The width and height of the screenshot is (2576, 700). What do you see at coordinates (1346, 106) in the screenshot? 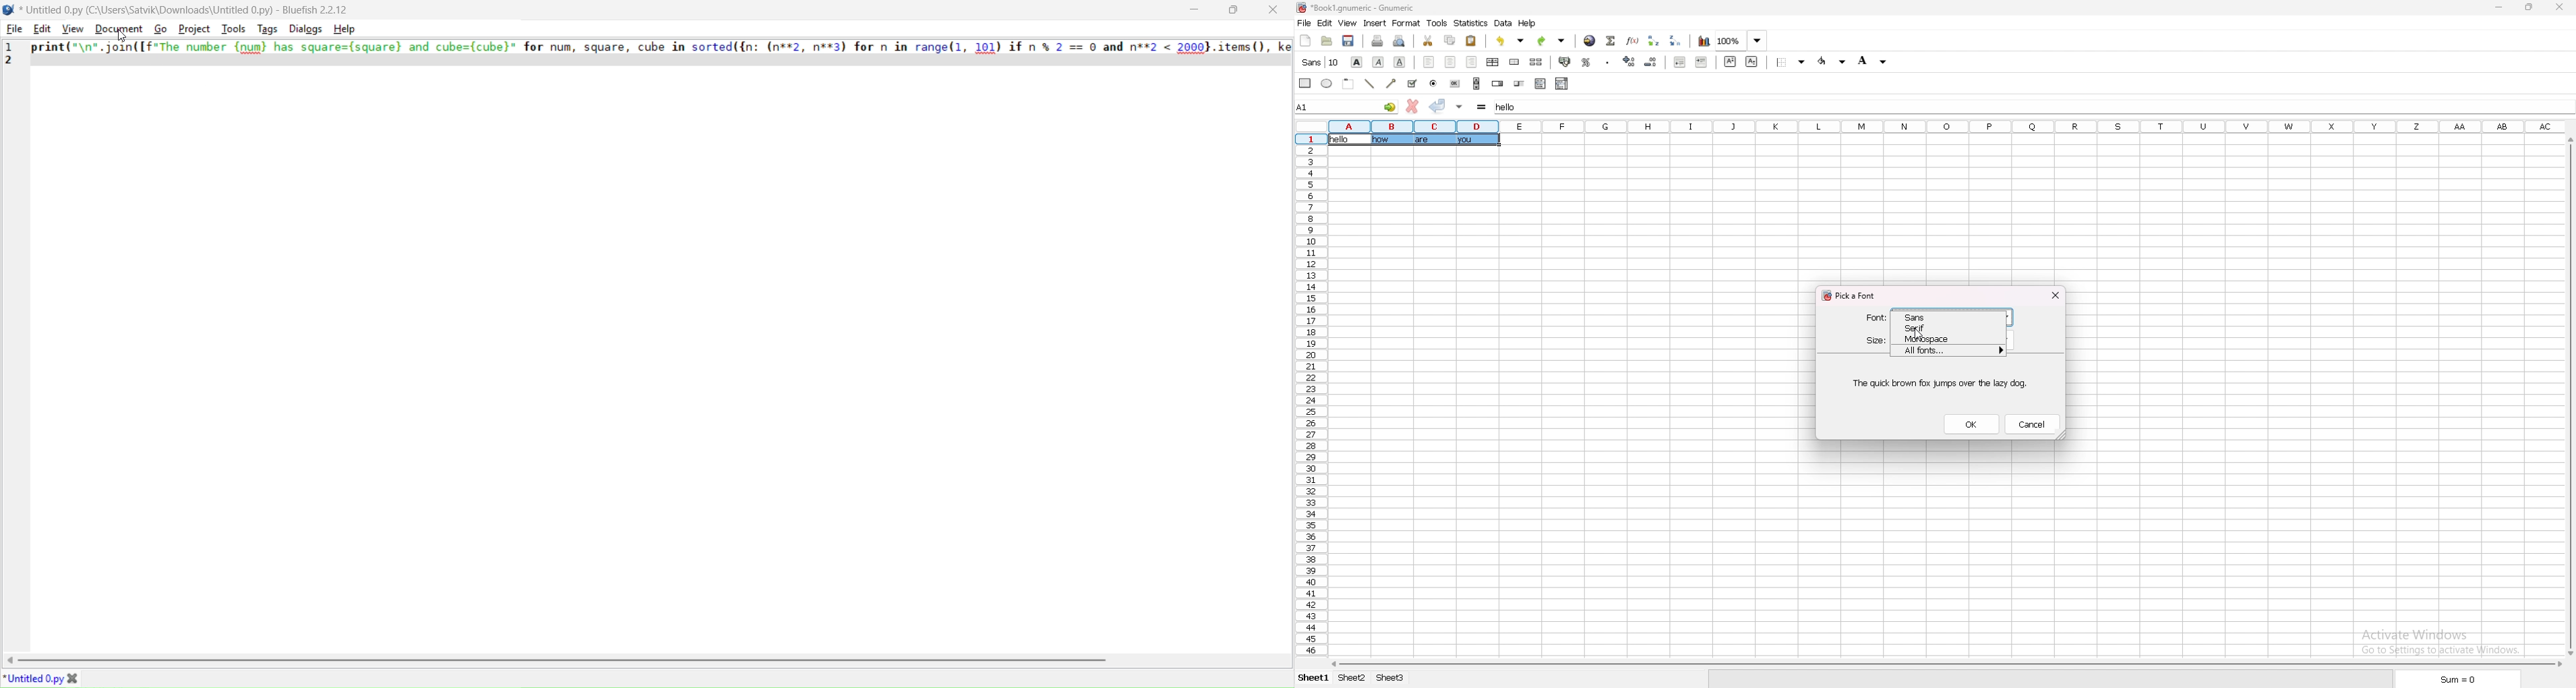
I see `selected cell` at bounding box center [1346, 106].